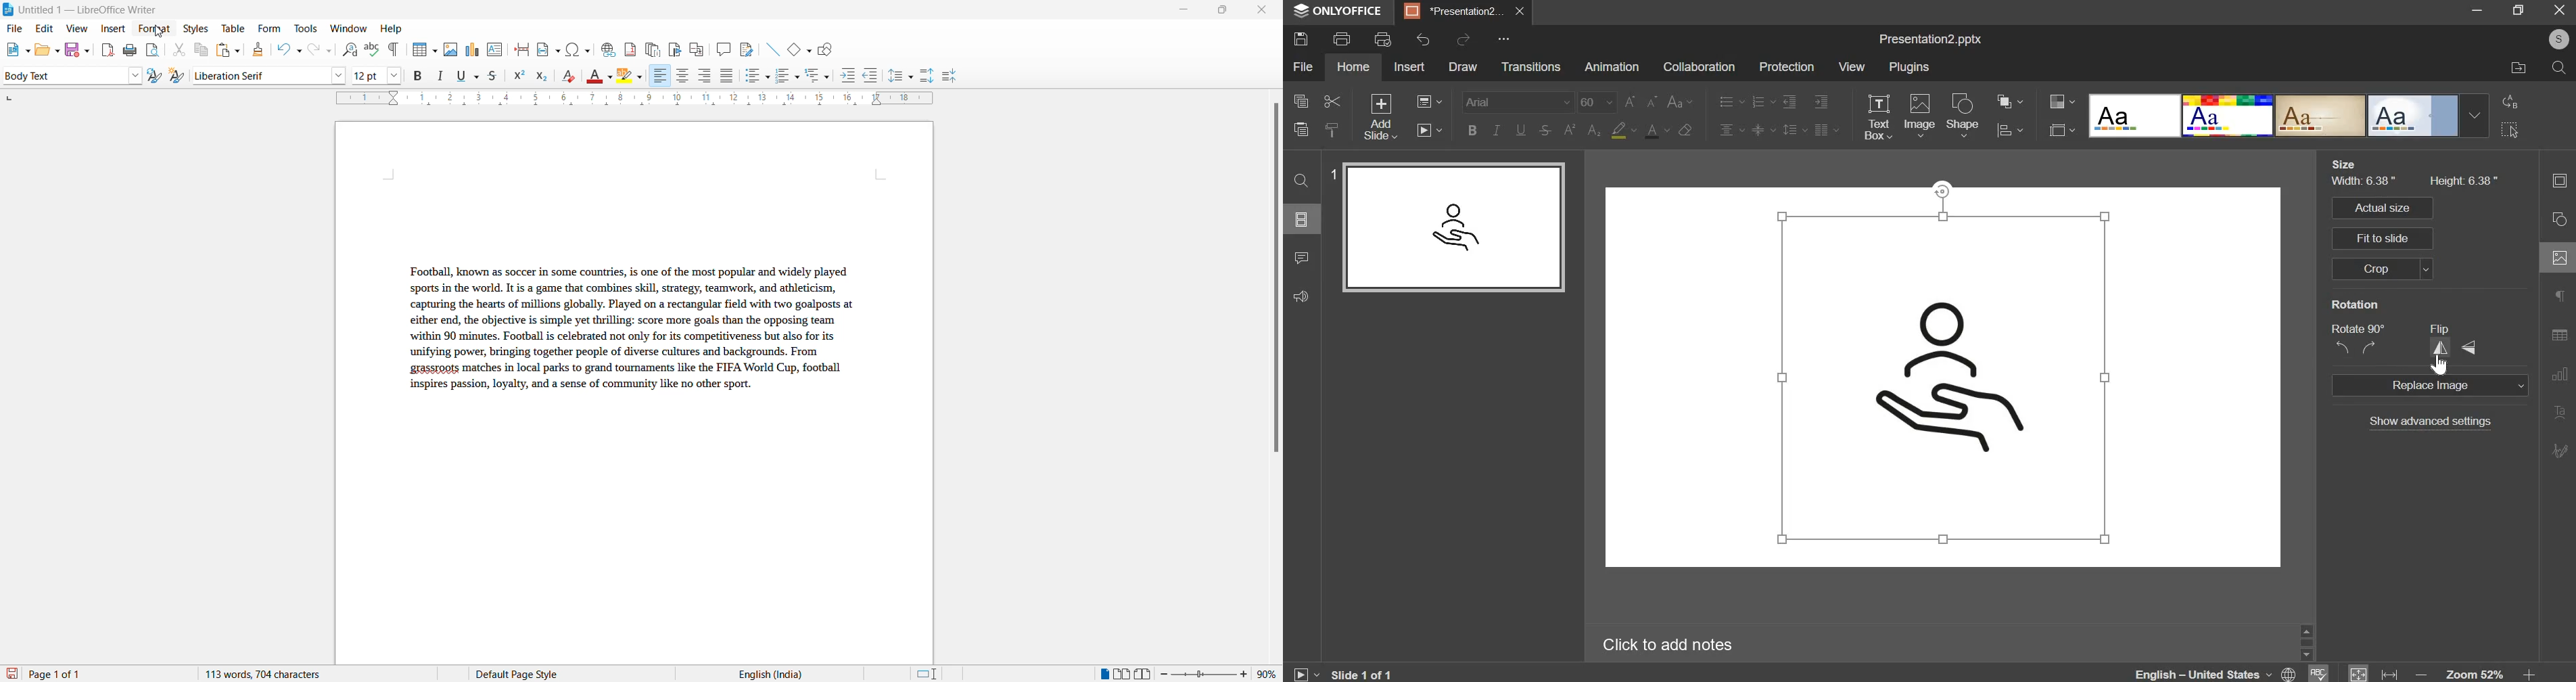 This screenshot has height=700, width=2576. I want to click on insert cross-reference, so click(745, 48).